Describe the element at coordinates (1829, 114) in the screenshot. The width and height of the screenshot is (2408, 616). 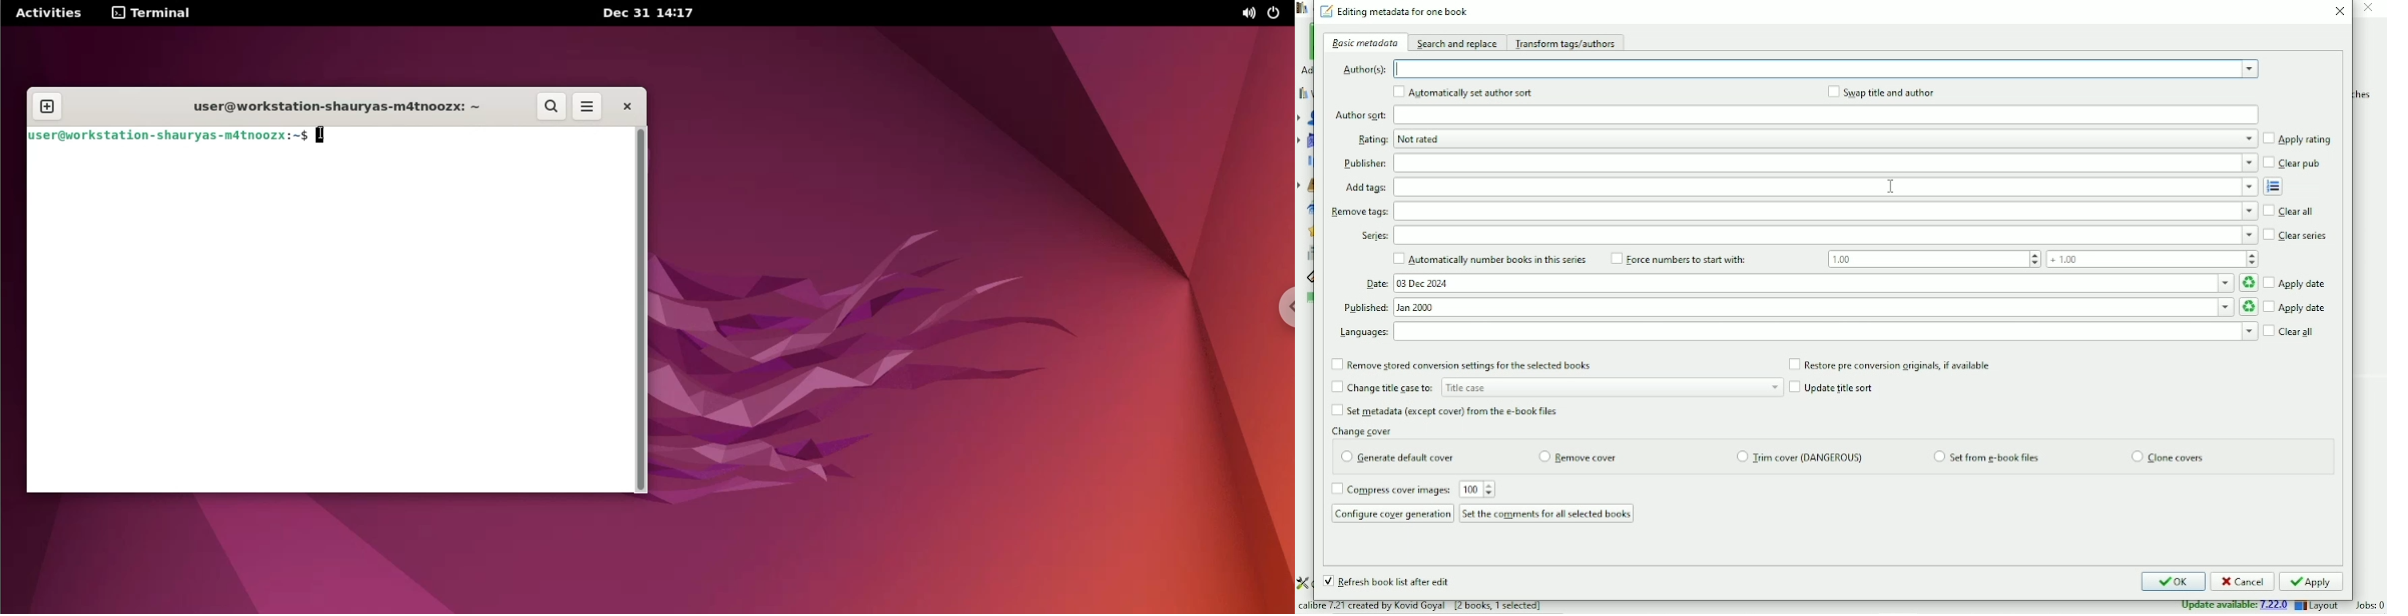
I see `Author sort input` at that location.